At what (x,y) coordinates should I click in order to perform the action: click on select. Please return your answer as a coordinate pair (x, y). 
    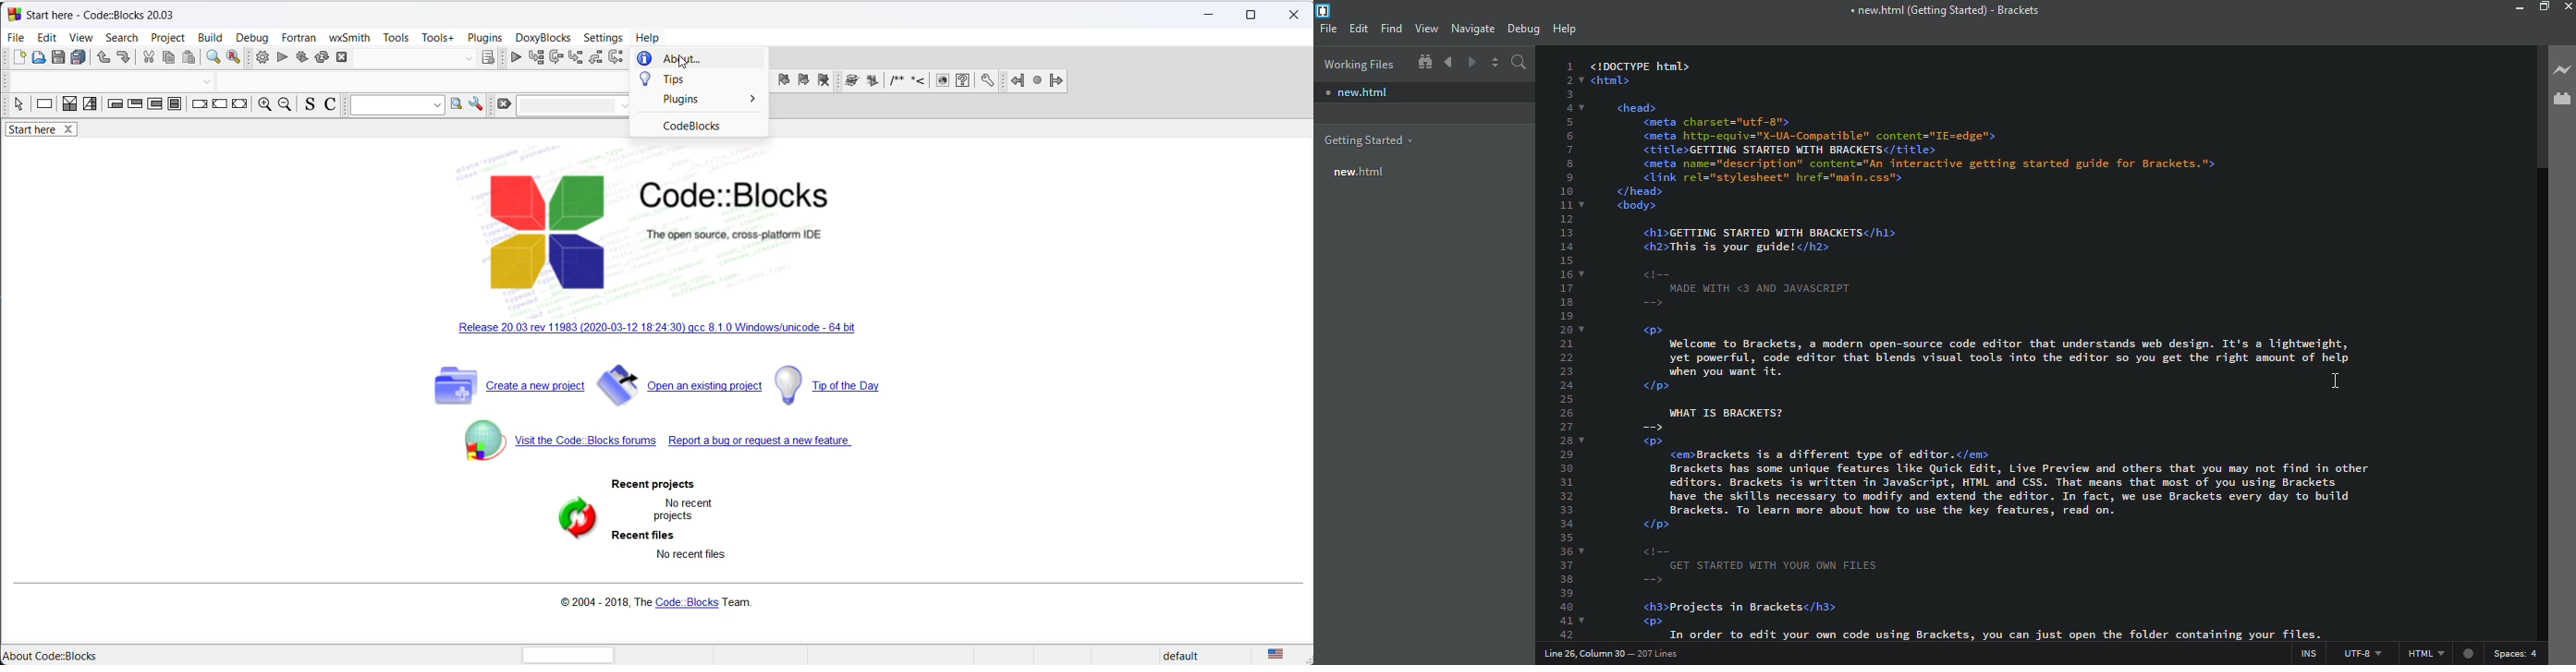
    Looking at the image, I should click on (17, 107).